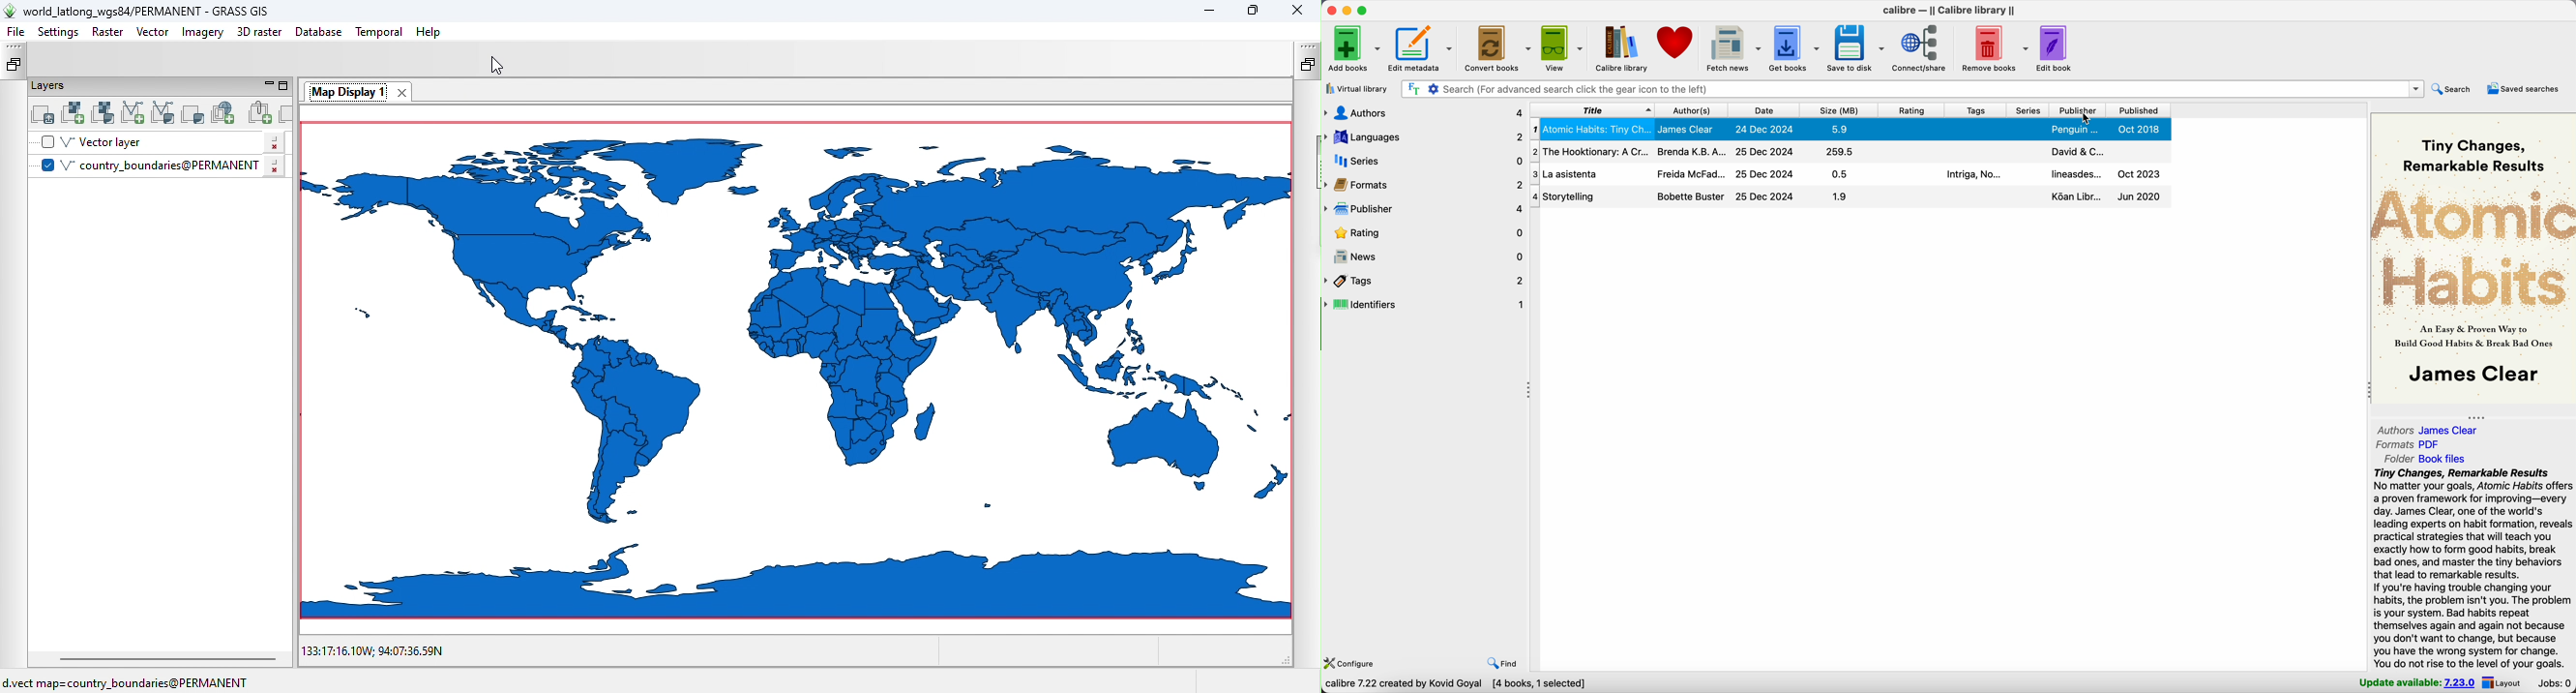 Image resolution: width=2576 pixels, height=700 pixels. Describe the element at coordinates (2086, 119) in the screenshot. I see `cursor` at that location.